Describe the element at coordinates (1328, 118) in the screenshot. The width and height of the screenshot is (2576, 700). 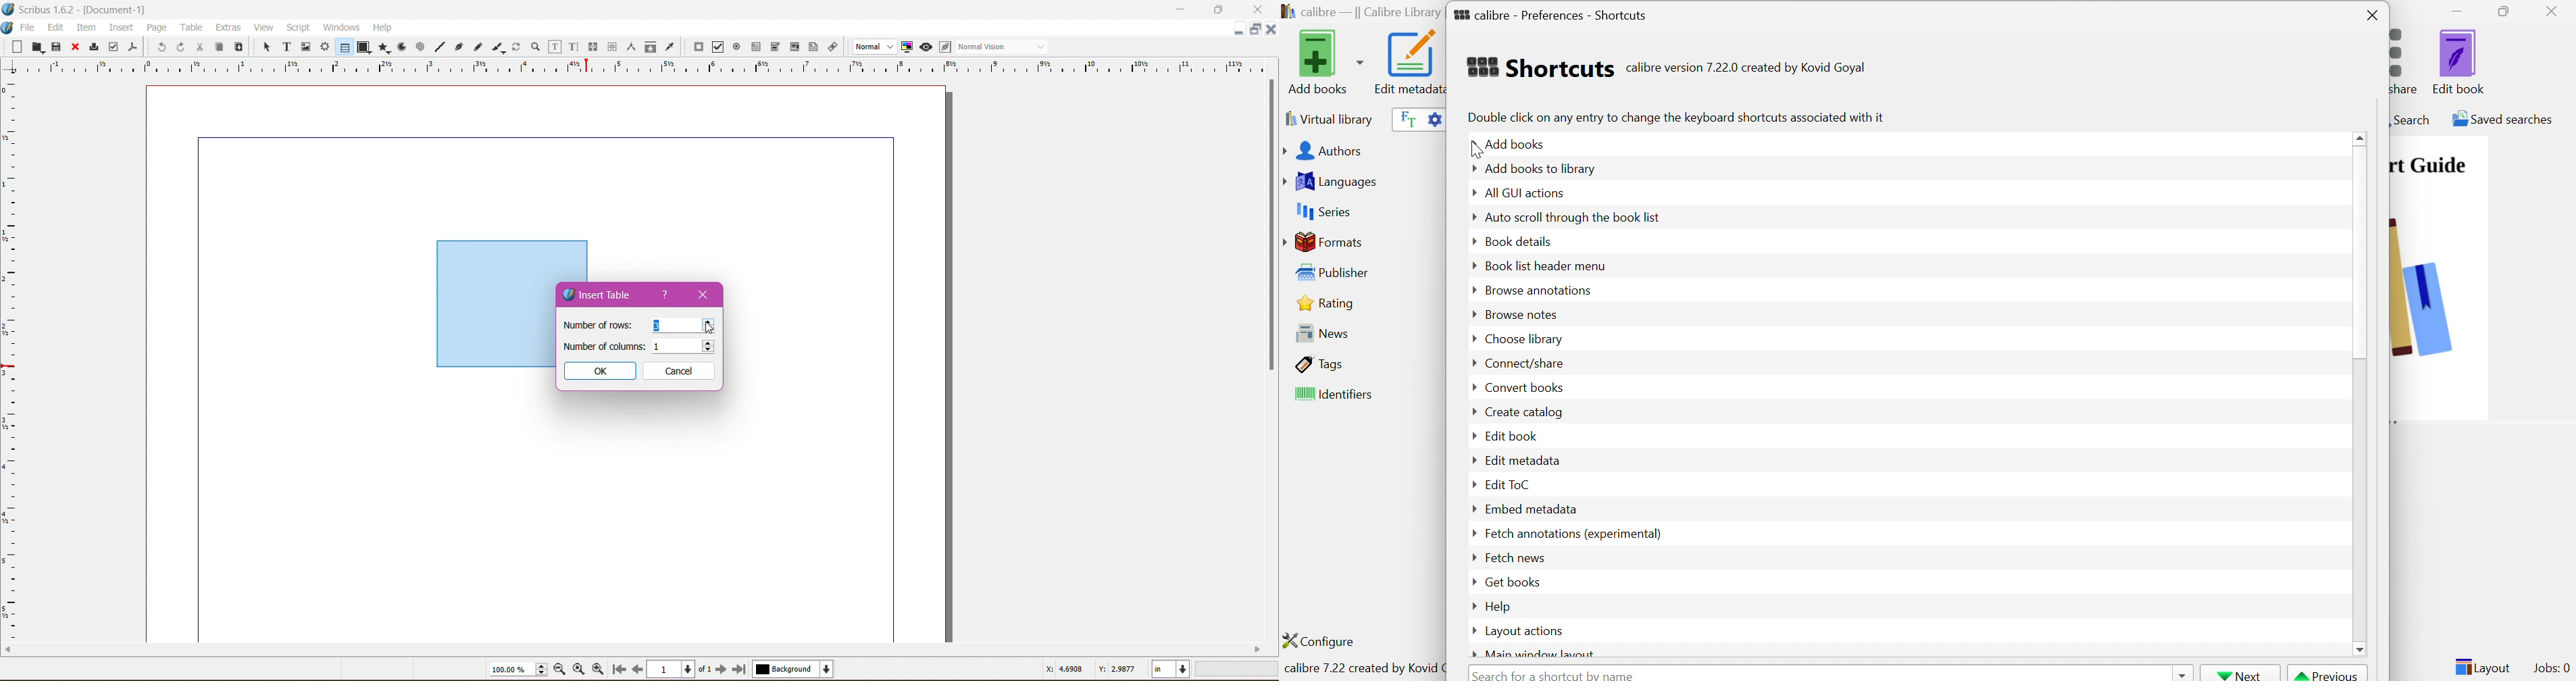
I see `Virtual library` at that location.